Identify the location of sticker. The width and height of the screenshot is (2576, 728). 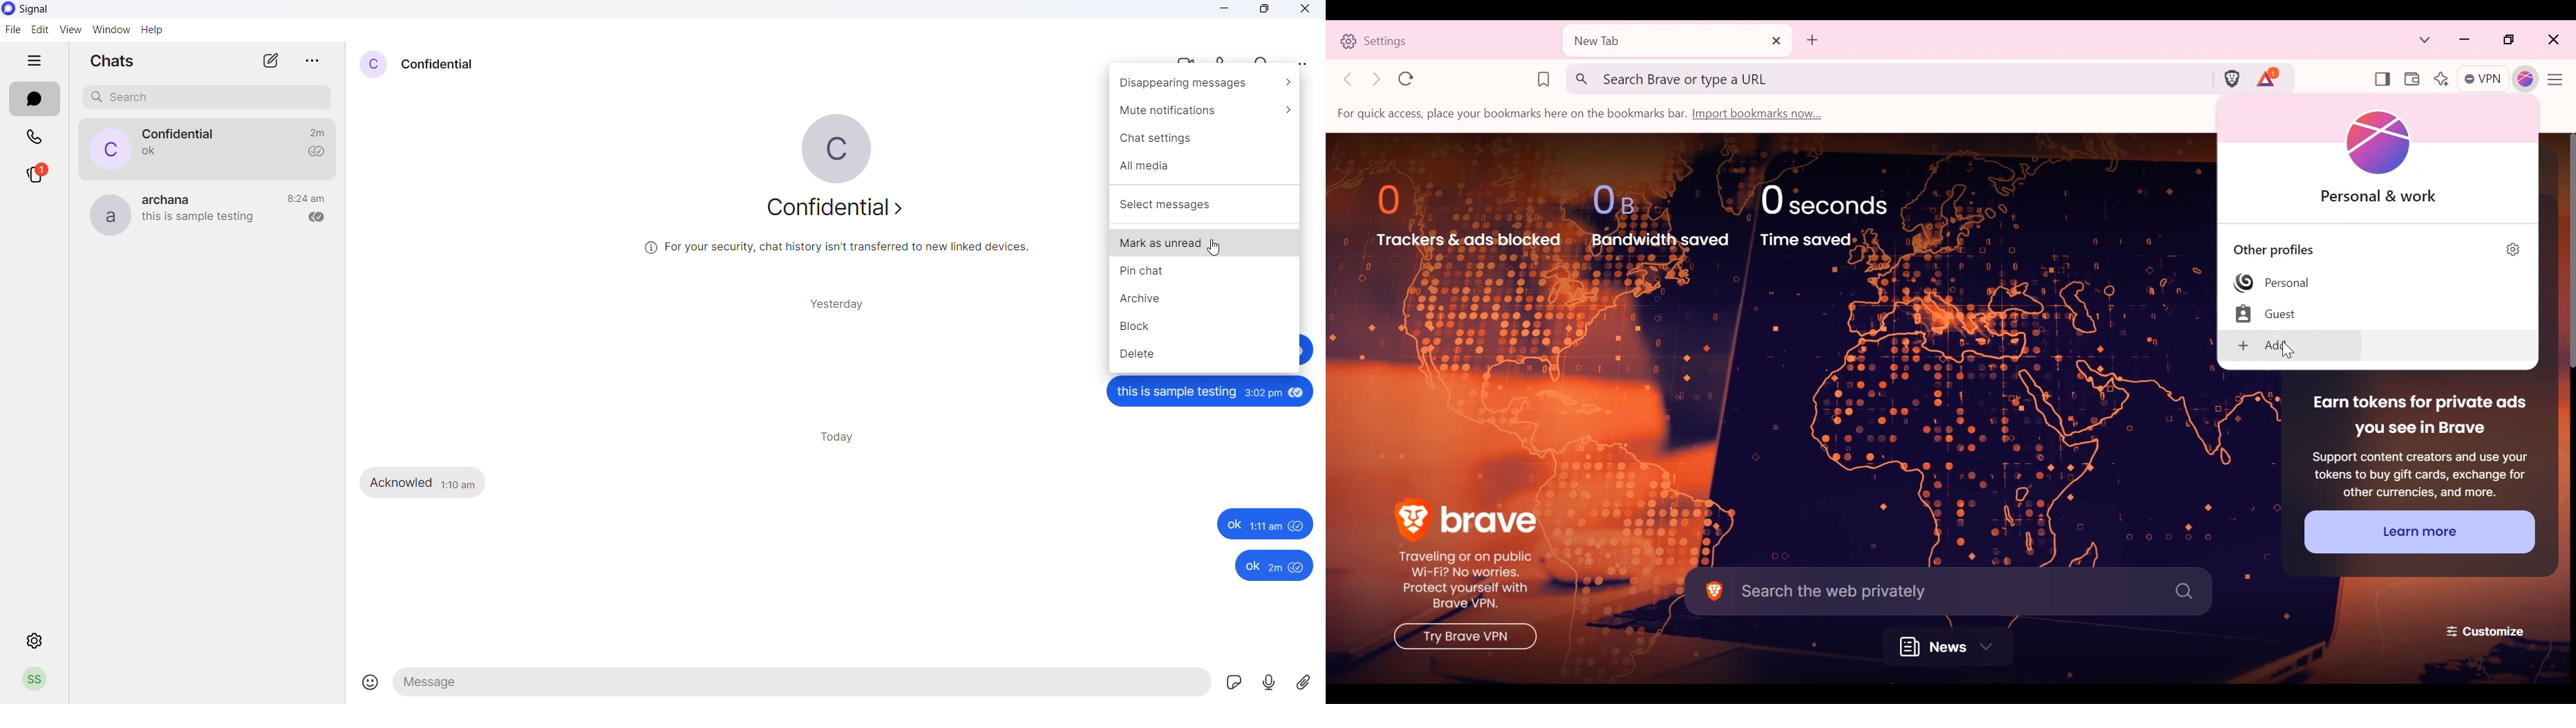
(1233, 685).